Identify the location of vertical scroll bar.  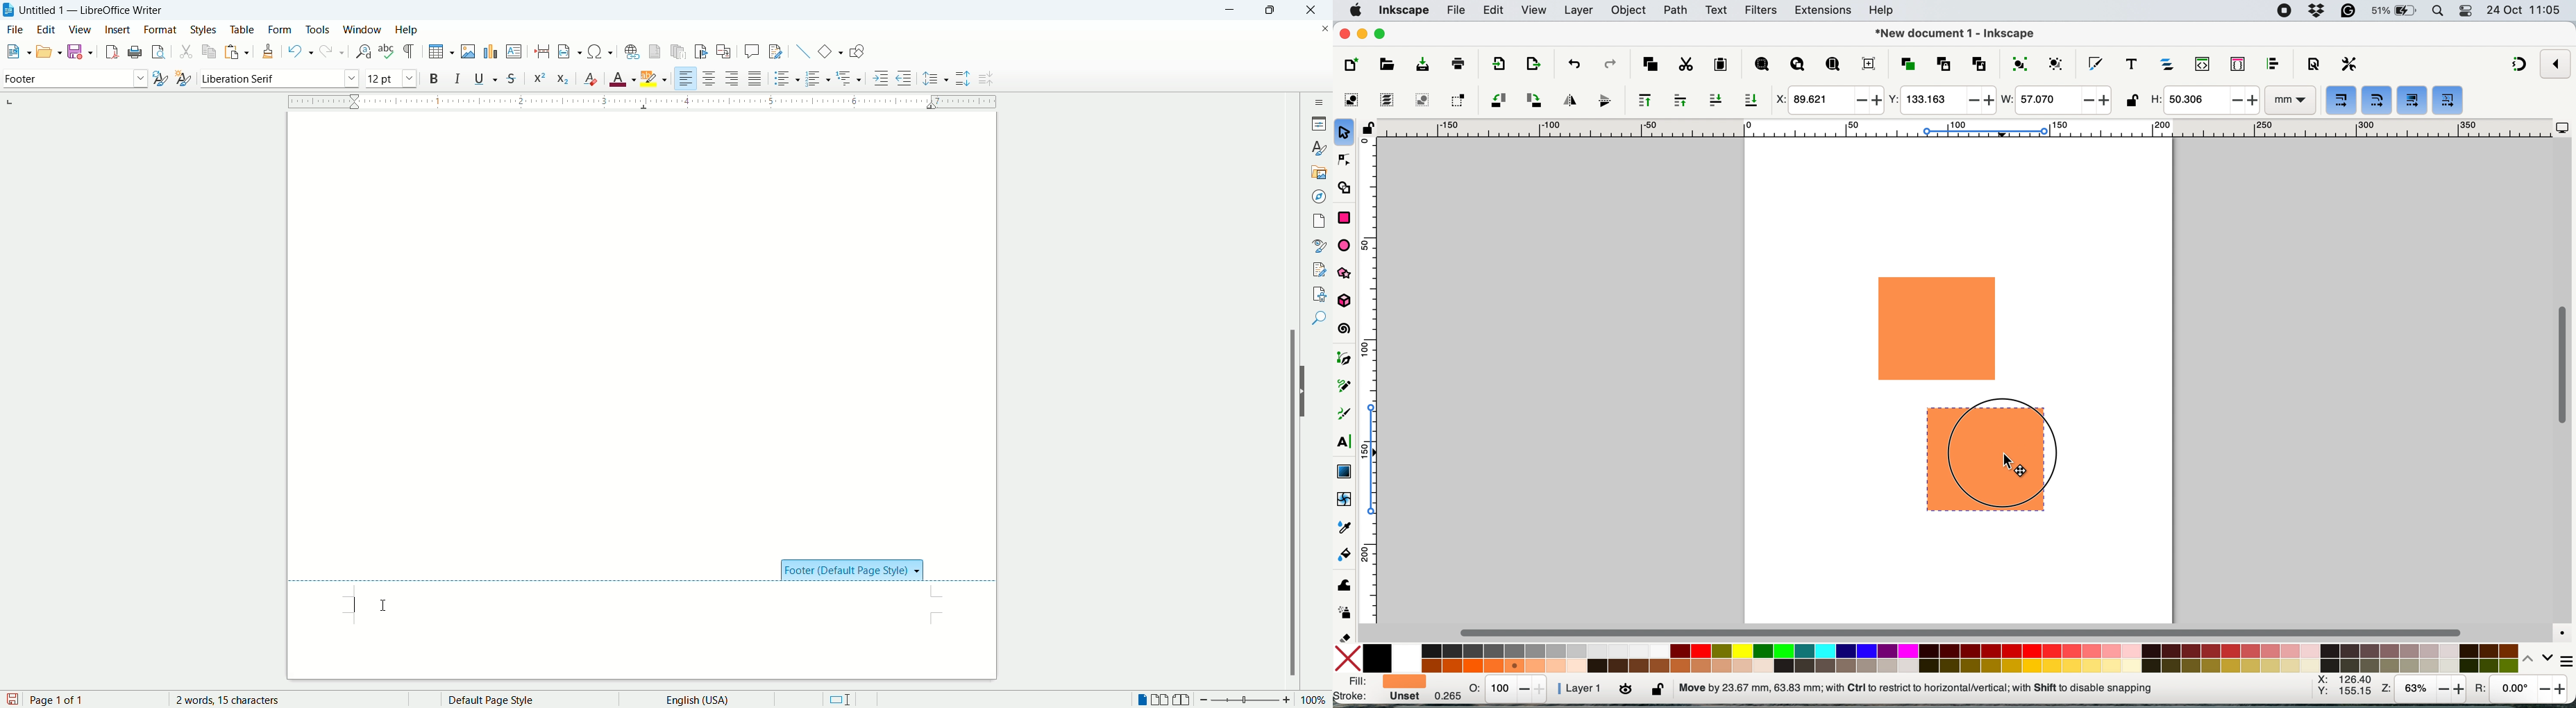
(2561, 366).